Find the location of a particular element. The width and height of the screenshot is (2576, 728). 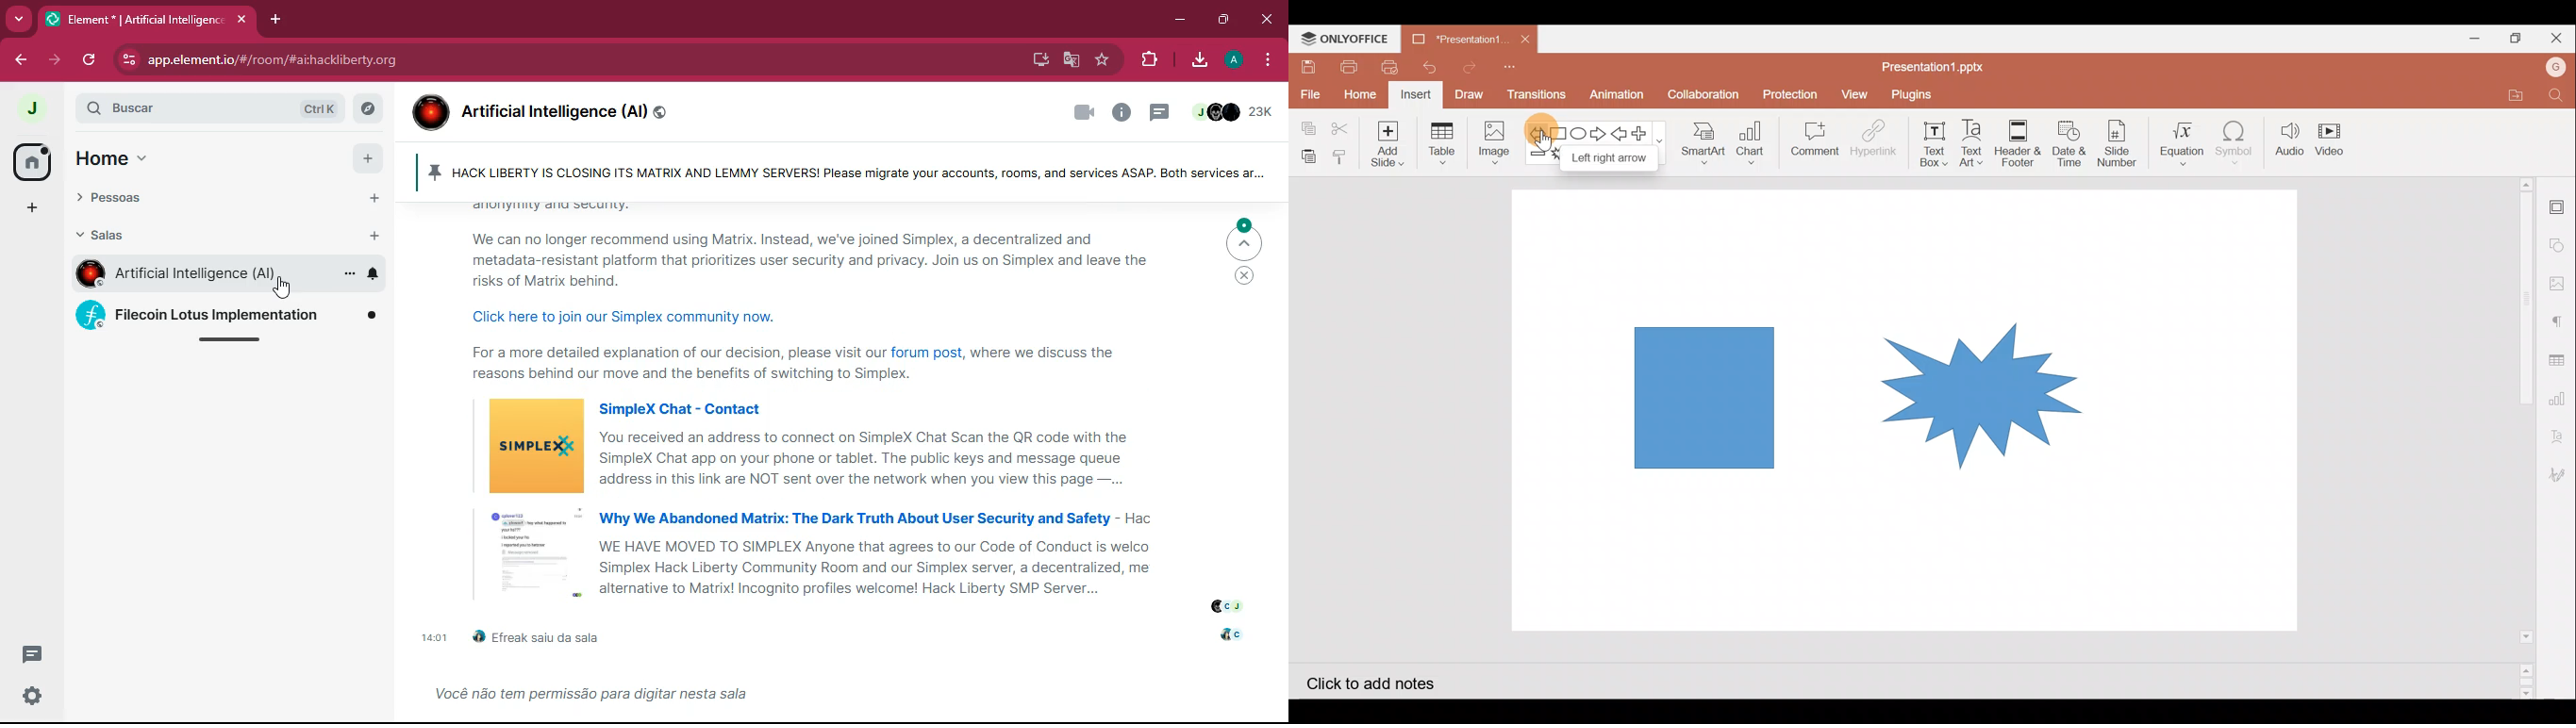

Transitions is located at coordinates (1534, 95).